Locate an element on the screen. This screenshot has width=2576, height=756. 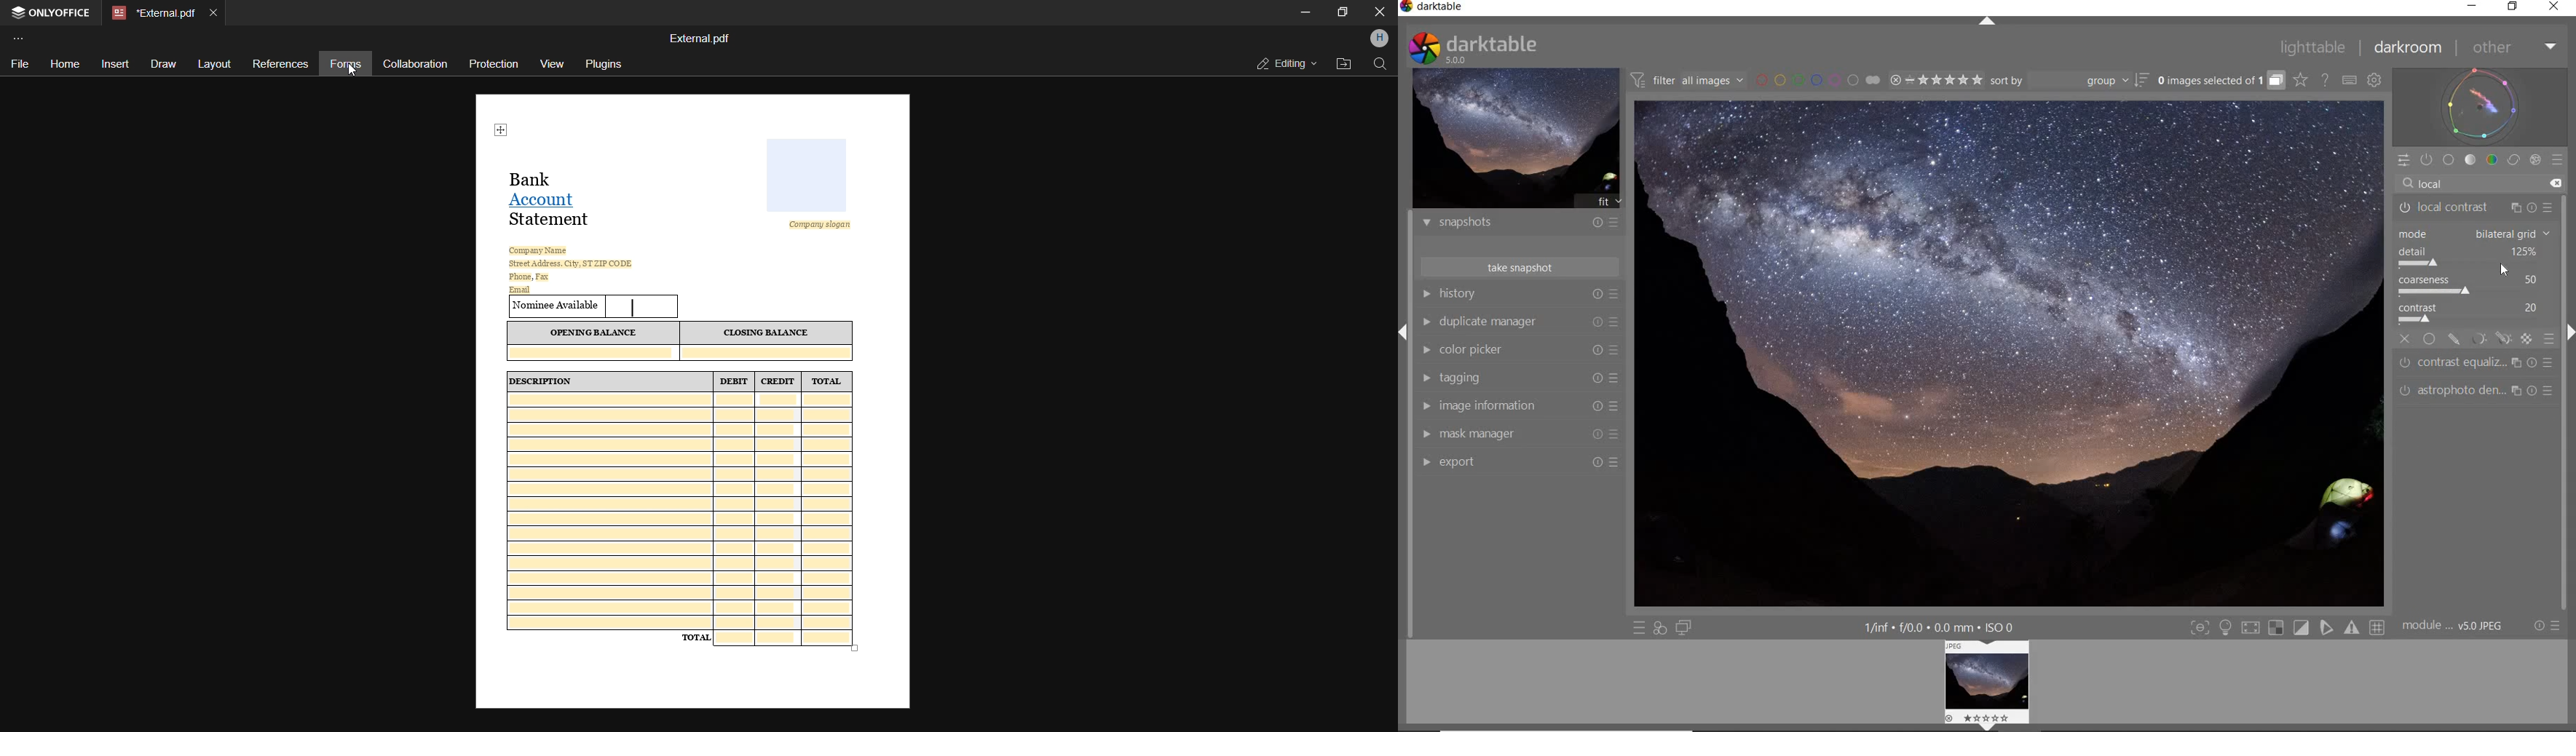
DARKROOM is located at coordinates (2417, 49).